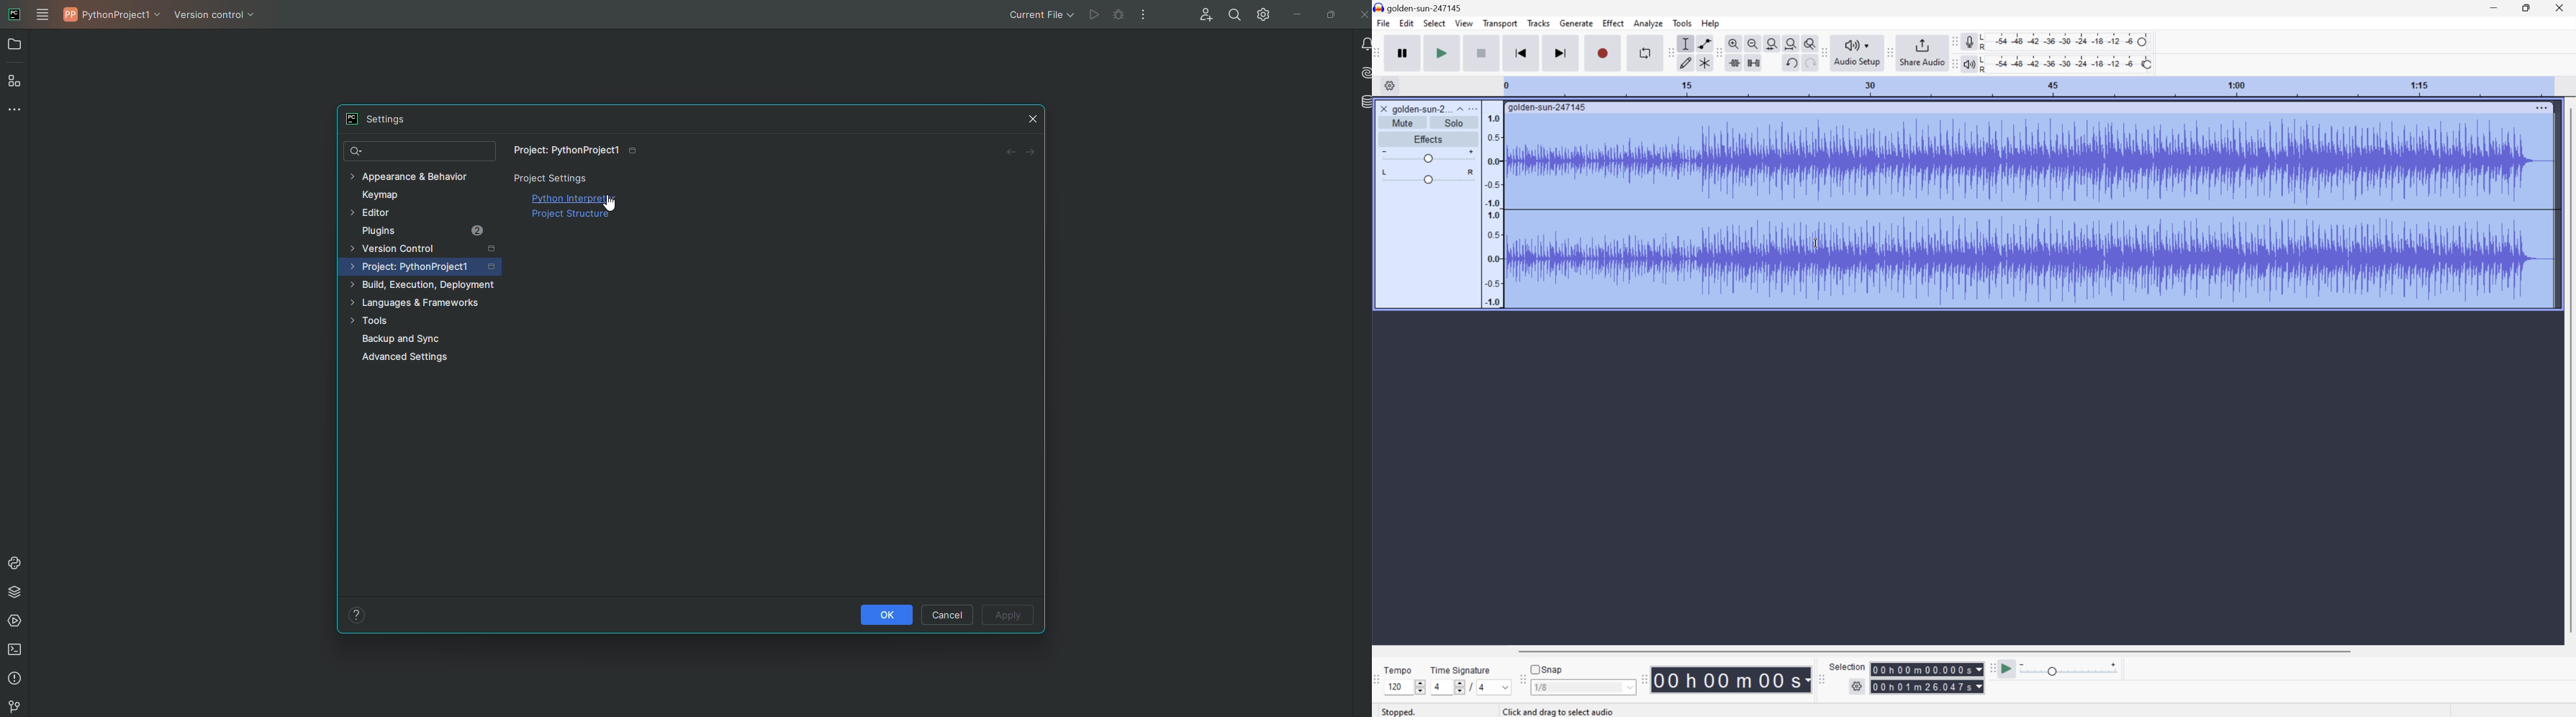 Image resolution: width=2576 pixels, height=728 pixels. Describe the element at coordinates (1753, 42) in the screenshot. I see `Zoom out` at that location.